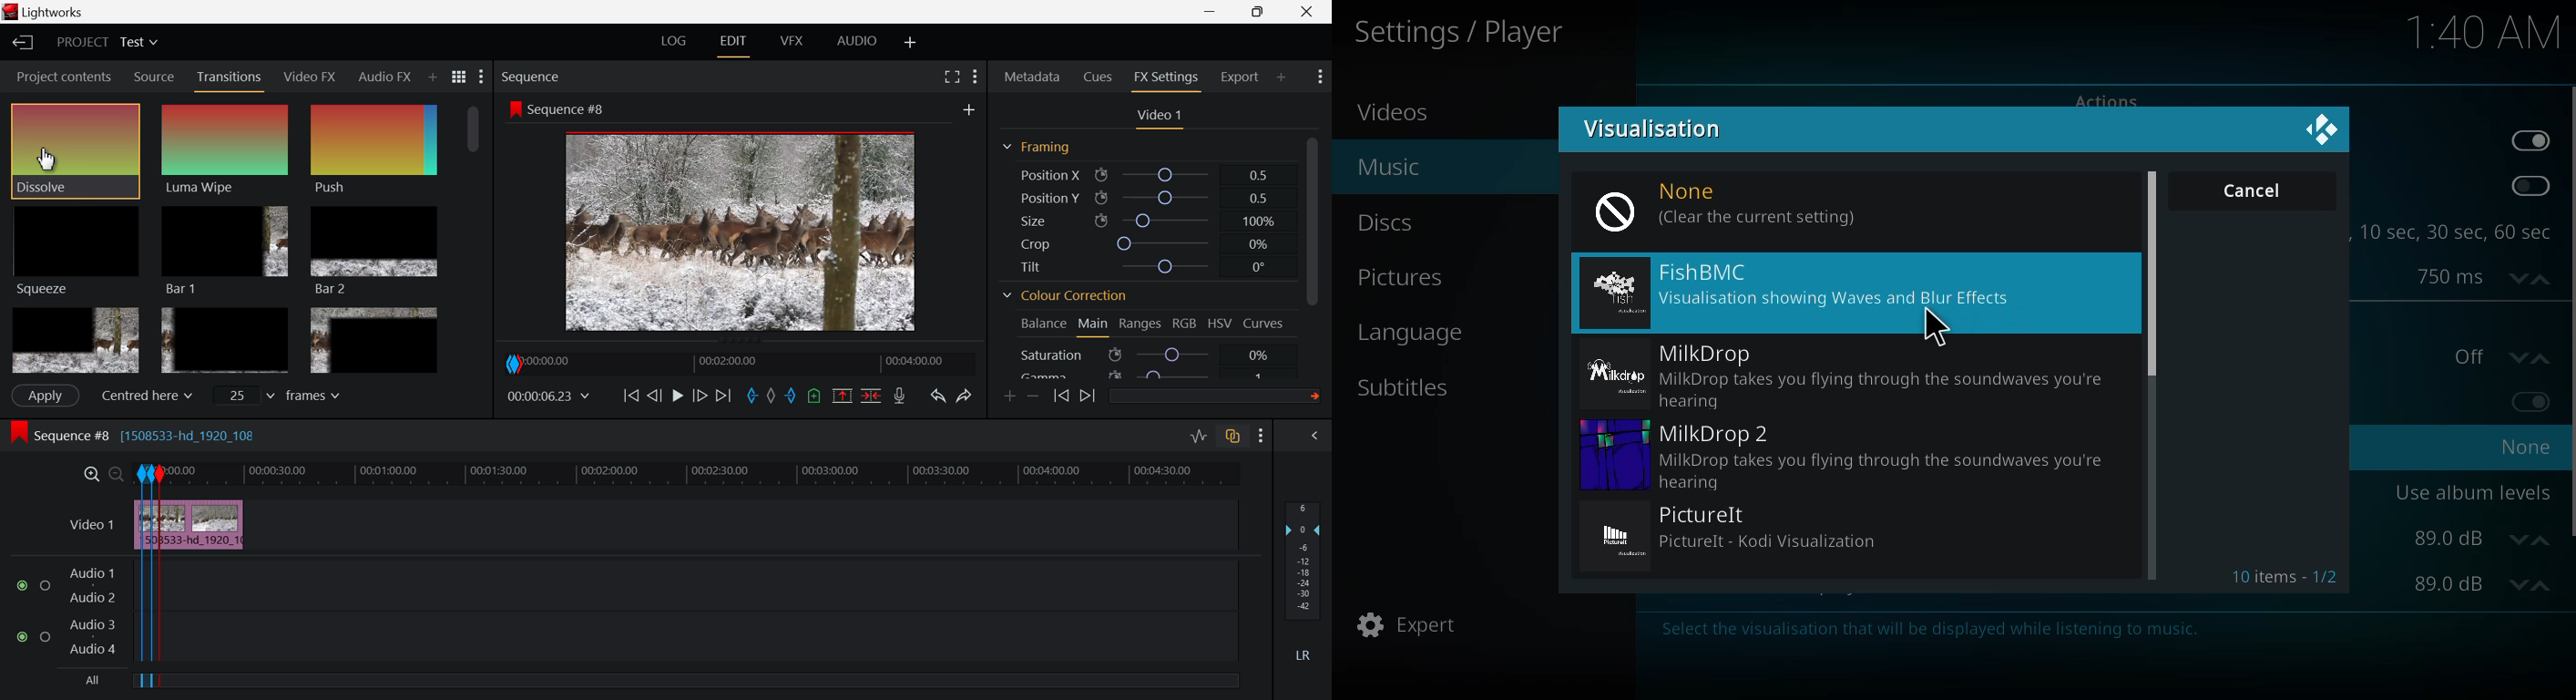 This screenshot has width=2576, height=700. Describe the element at coordinates (1221, 324) in the screenshot. I see `HSV` at that location.